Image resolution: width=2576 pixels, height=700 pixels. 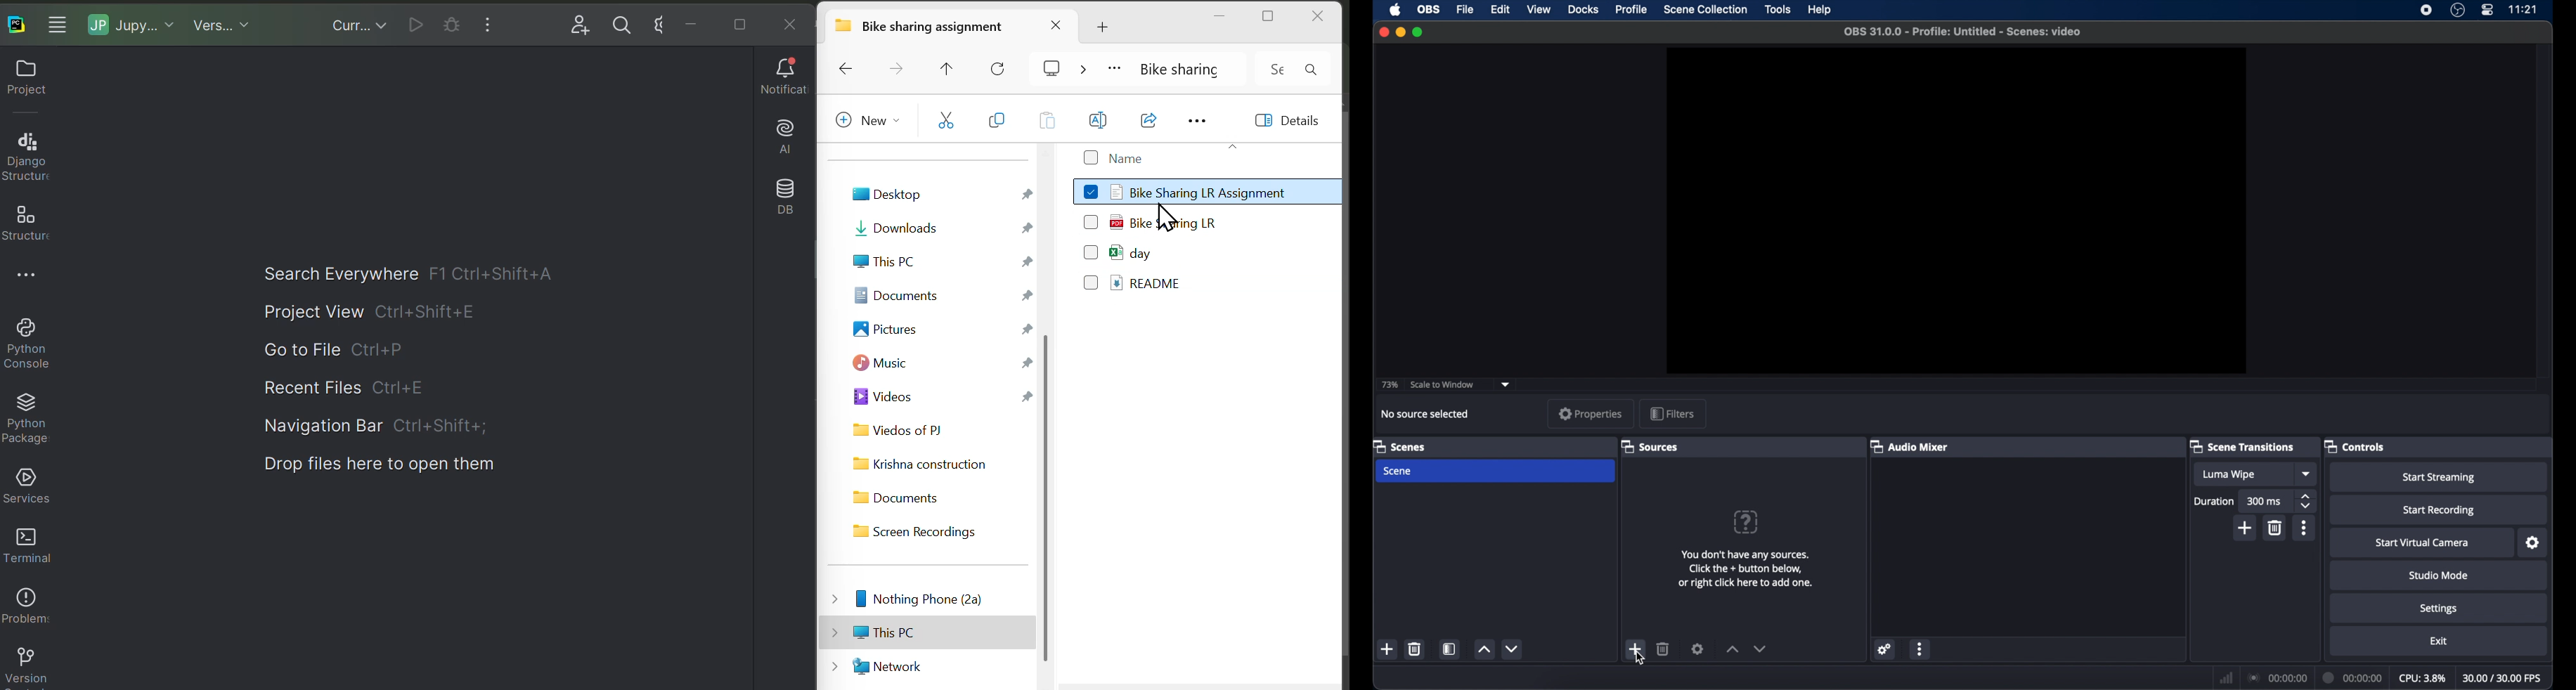 What do you see at coordinates (1745, 569) in the screenshot?
I see `info` at bounding box center [1745, 569].